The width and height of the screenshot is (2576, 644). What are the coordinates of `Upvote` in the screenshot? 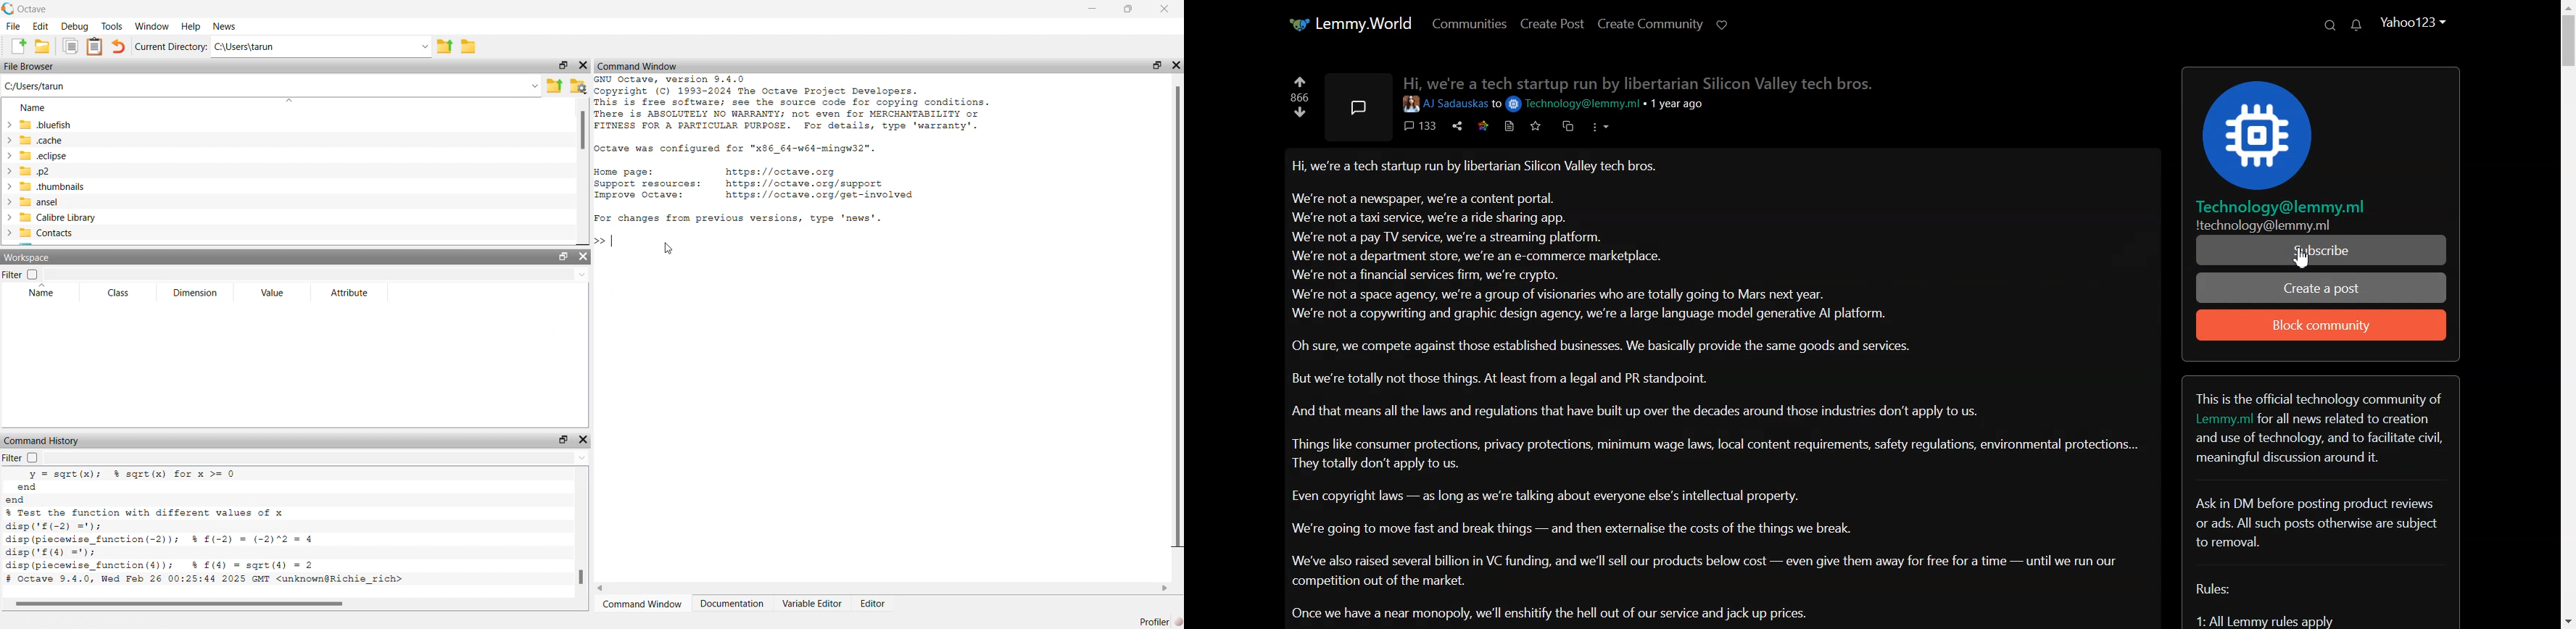 It's located at (1301, 80).